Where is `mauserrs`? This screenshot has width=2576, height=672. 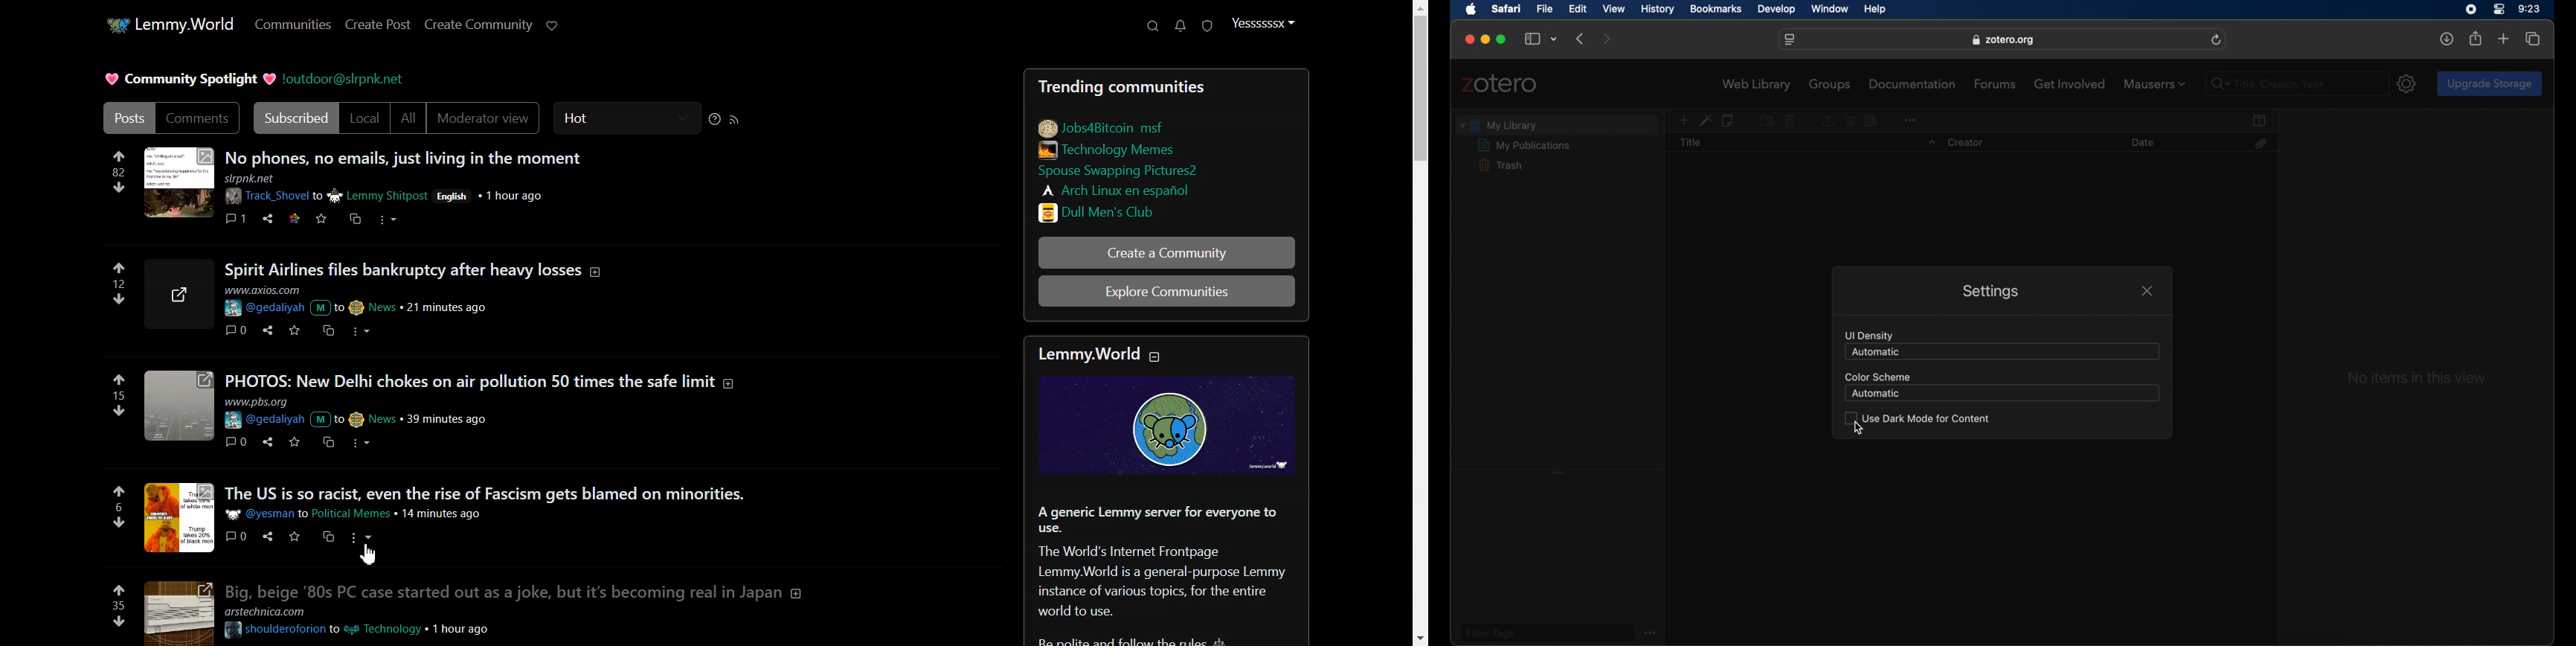 mauserrs is located at coordinates (2154, 84).